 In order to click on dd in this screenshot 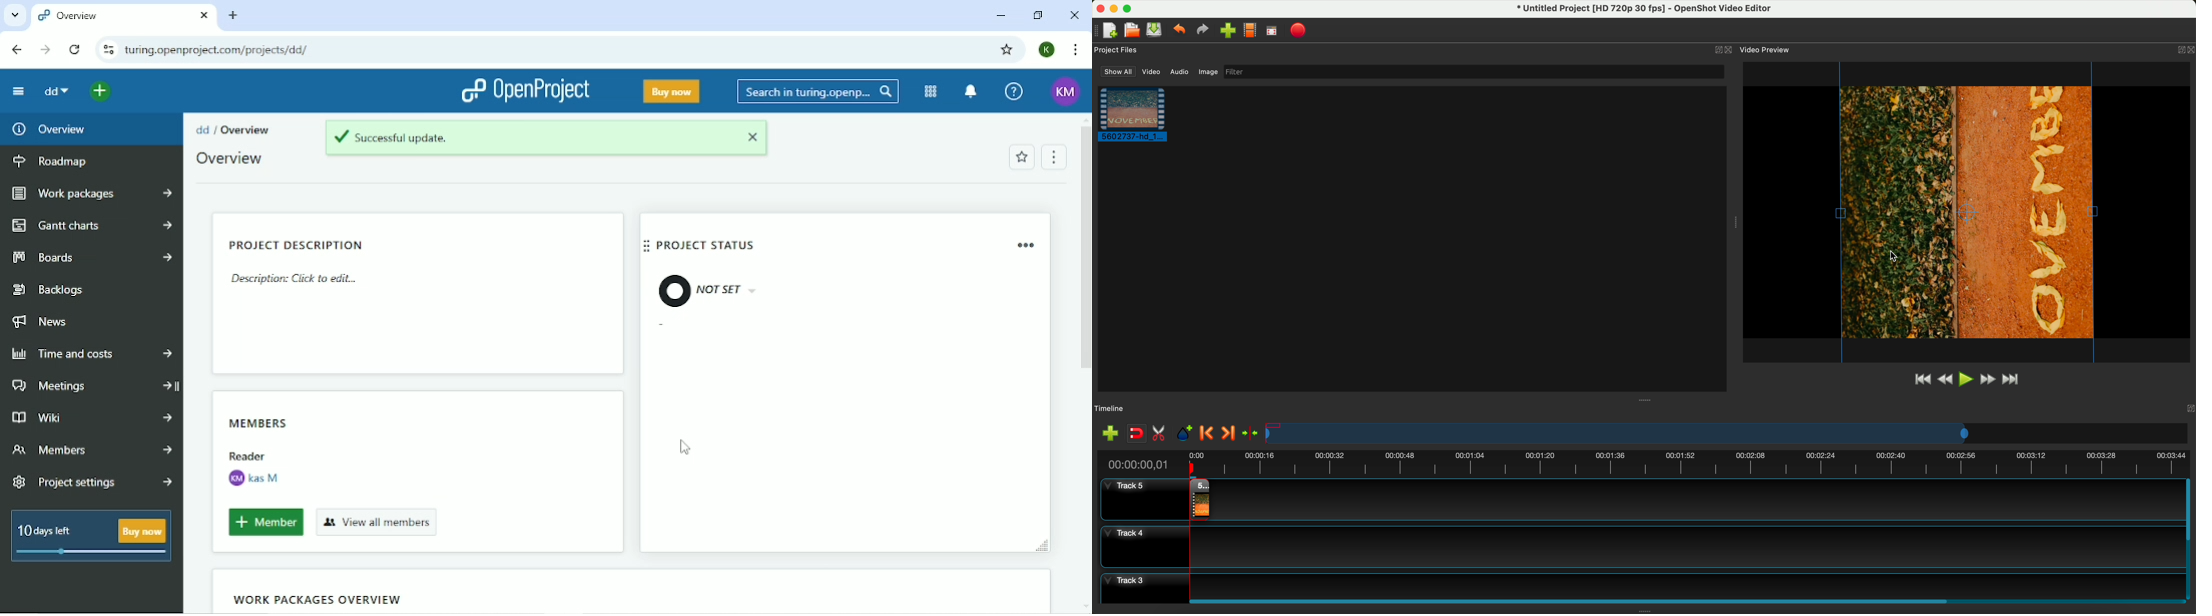, I will do `click(55, 91)`.